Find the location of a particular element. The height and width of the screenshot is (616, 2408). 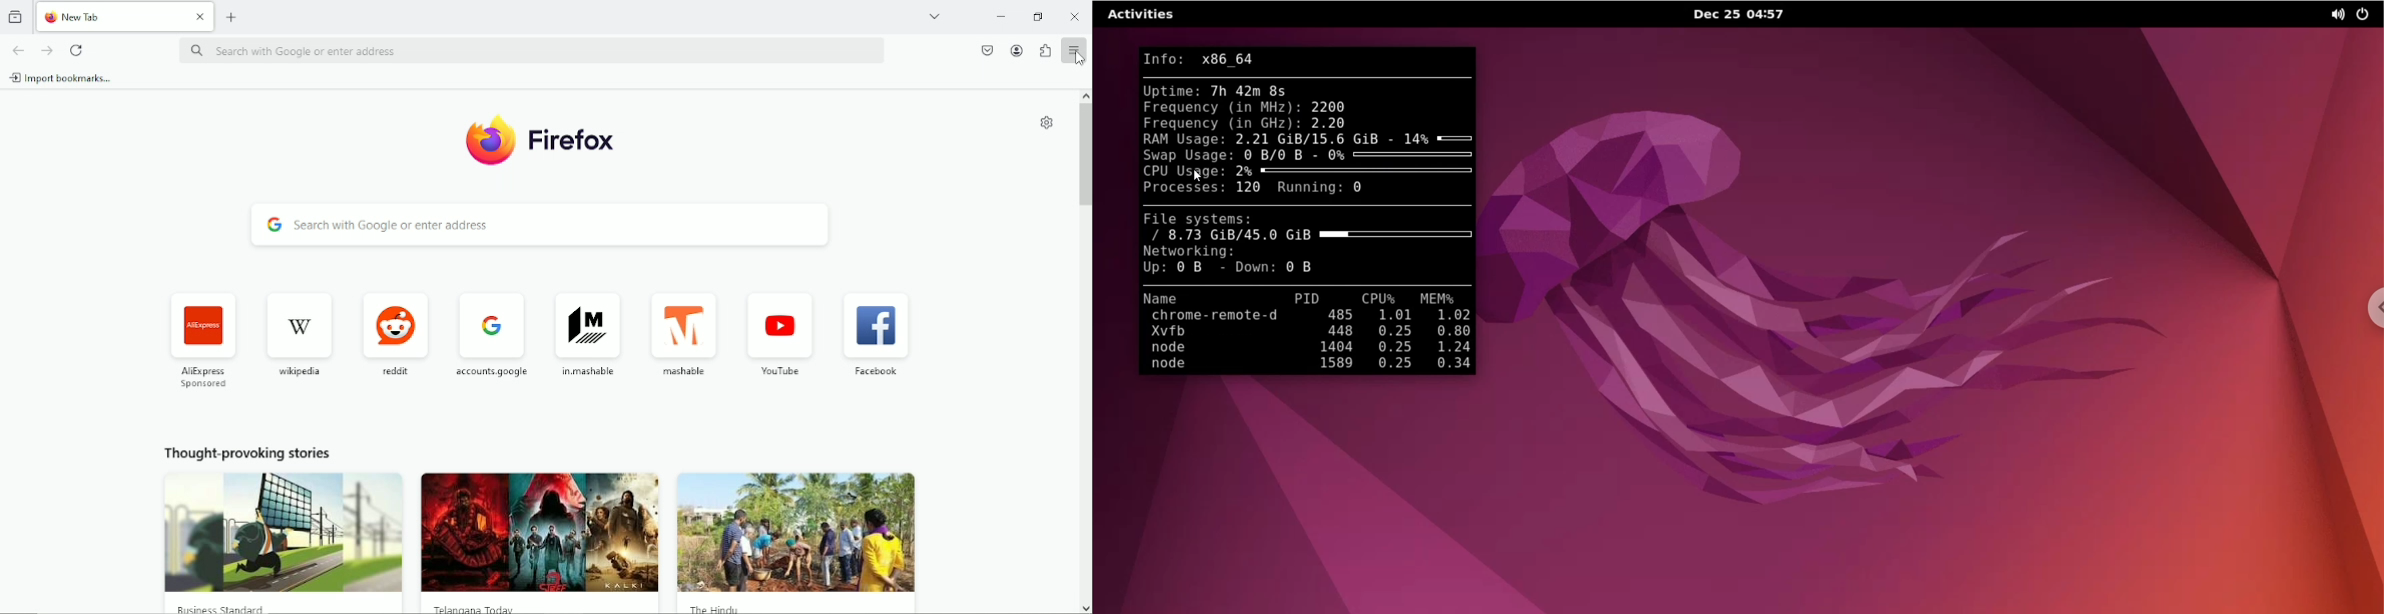

logo is located at coordinates (537, 140).